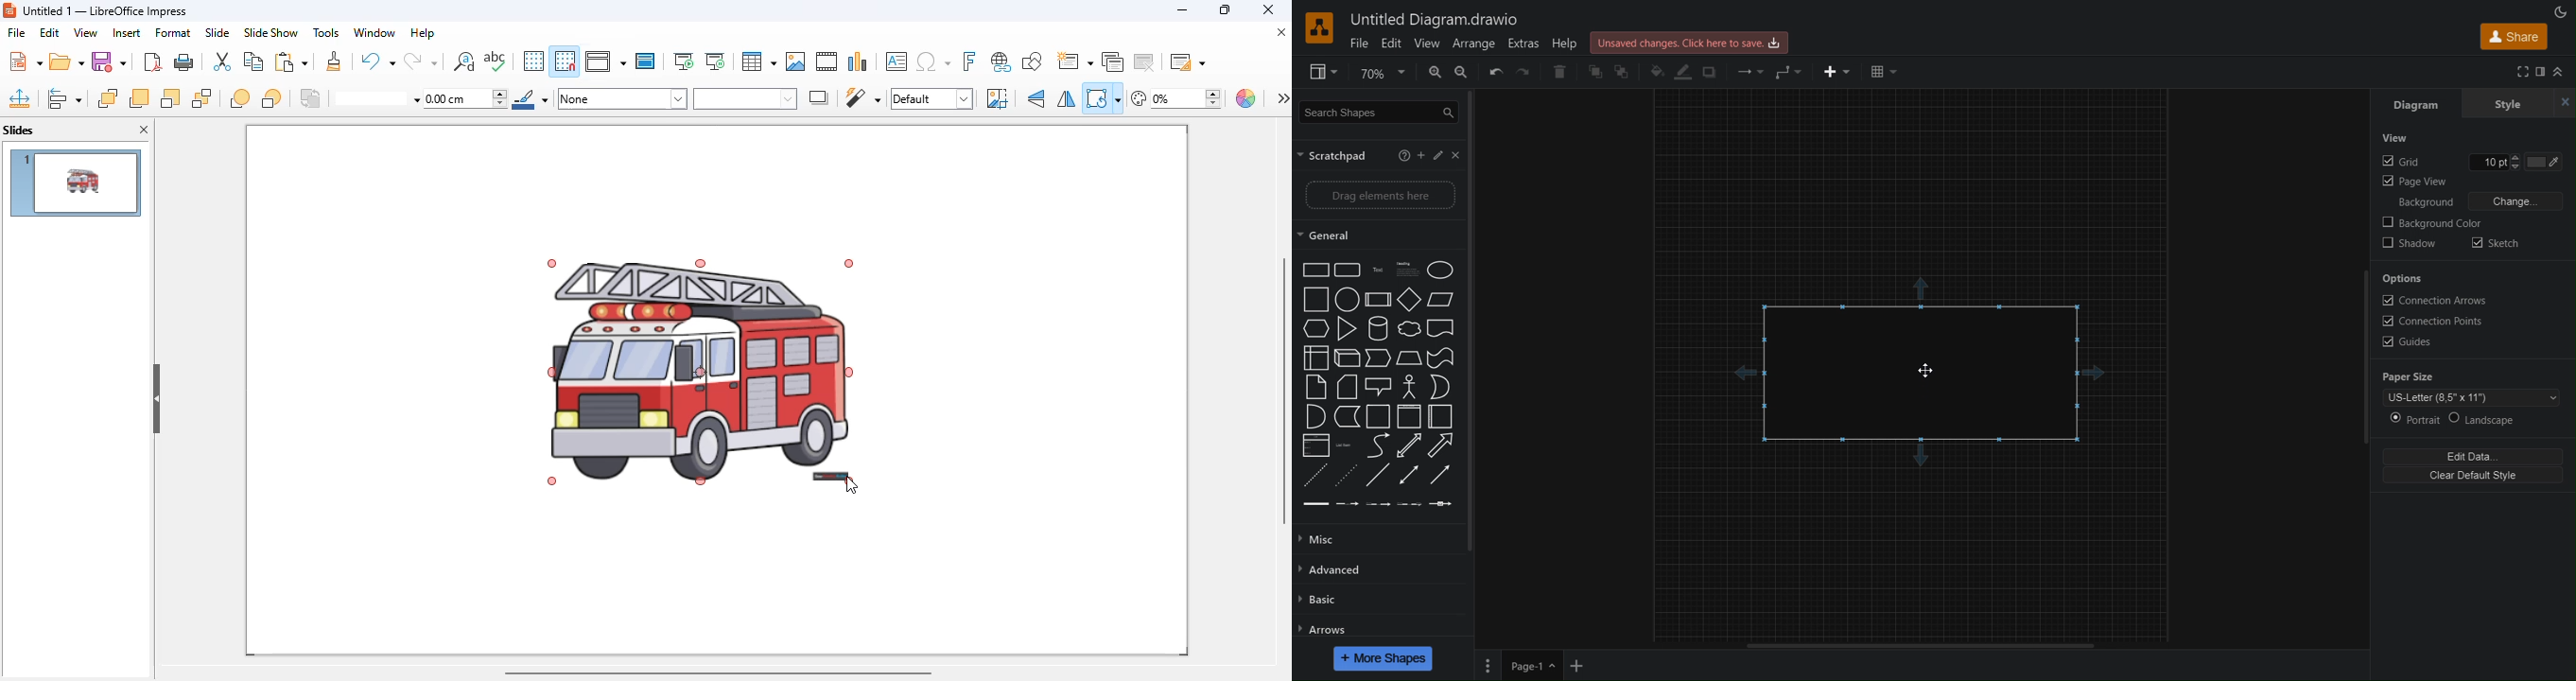  What do you see at coordinates (1788, 71) in the screenshot?
I see `Waypoints` at bounding box center [1788, 71].